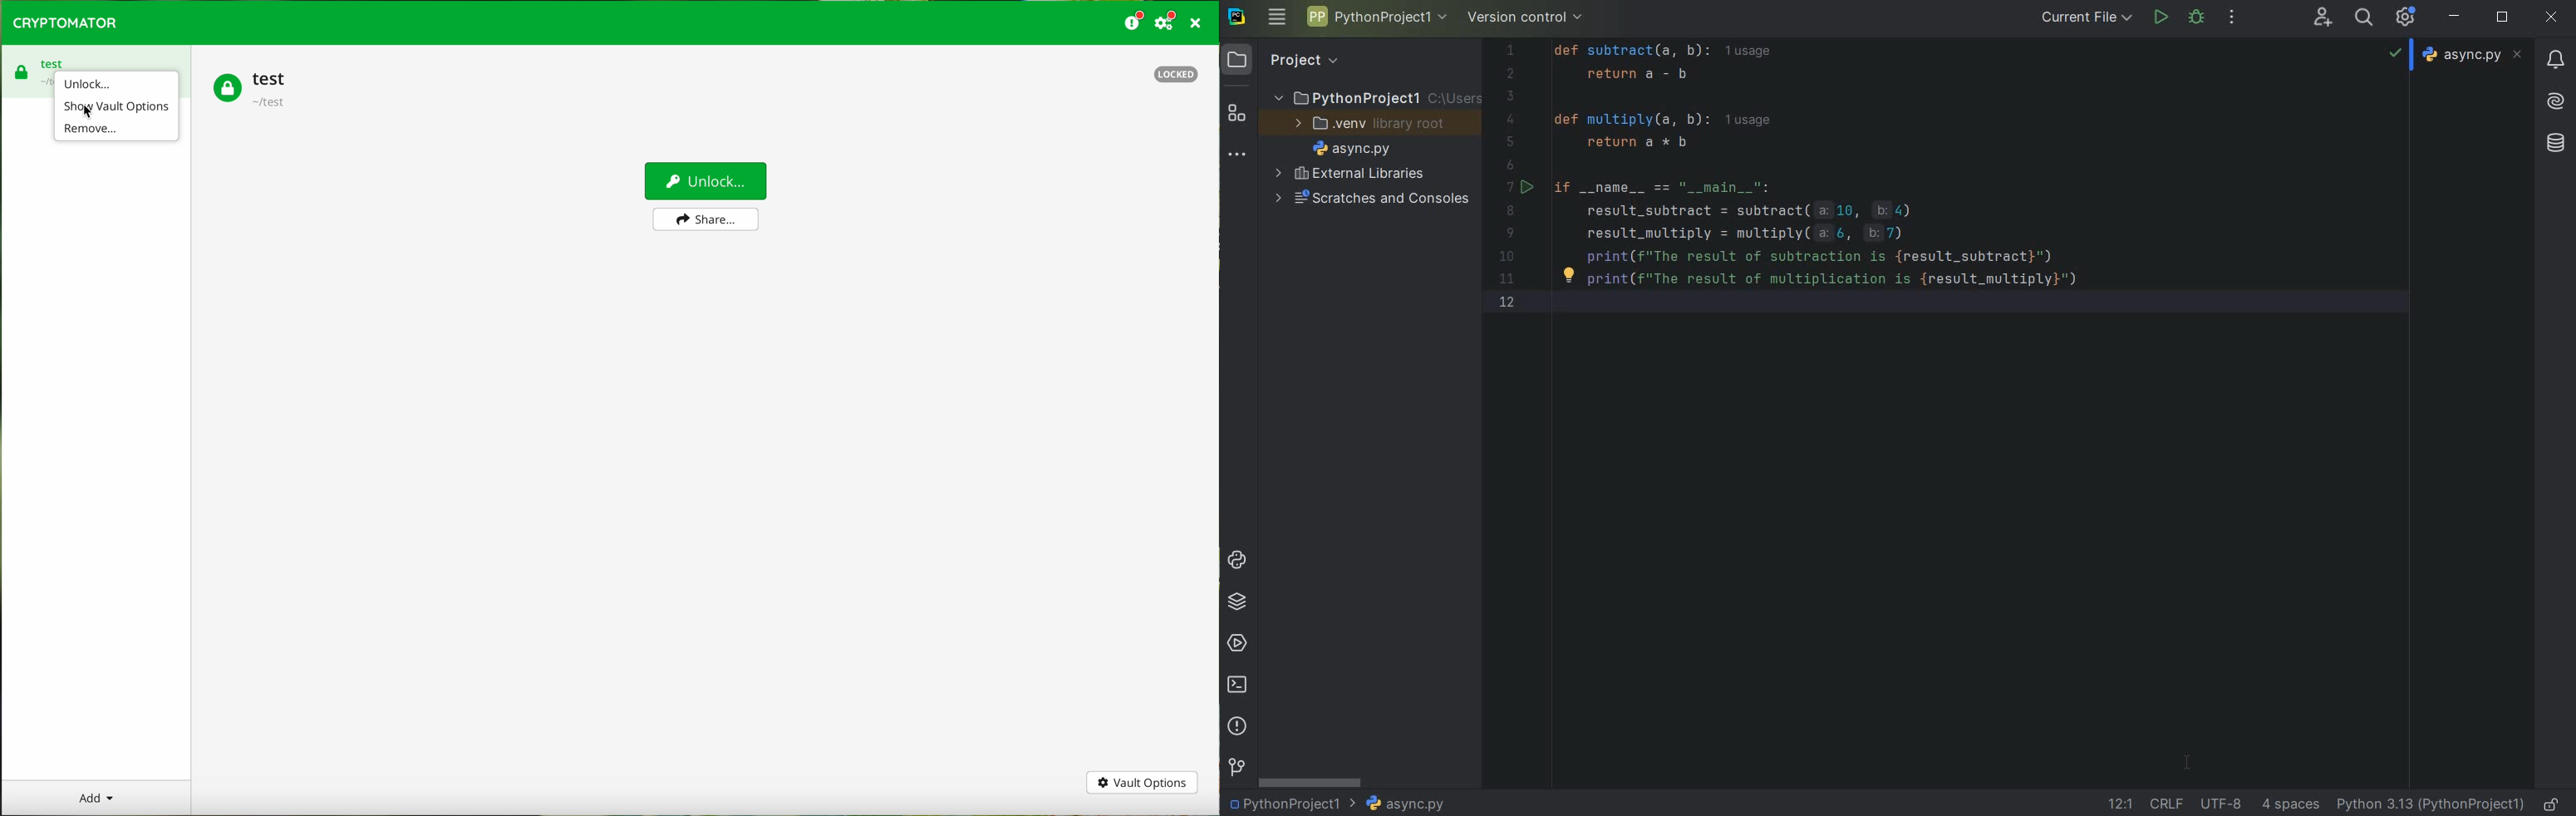 This screenshot has height=840, width=2576. What do you see at coordinates (2085, 18) in the screenshot?
I see `current file` at bounding box center [2085, 18].